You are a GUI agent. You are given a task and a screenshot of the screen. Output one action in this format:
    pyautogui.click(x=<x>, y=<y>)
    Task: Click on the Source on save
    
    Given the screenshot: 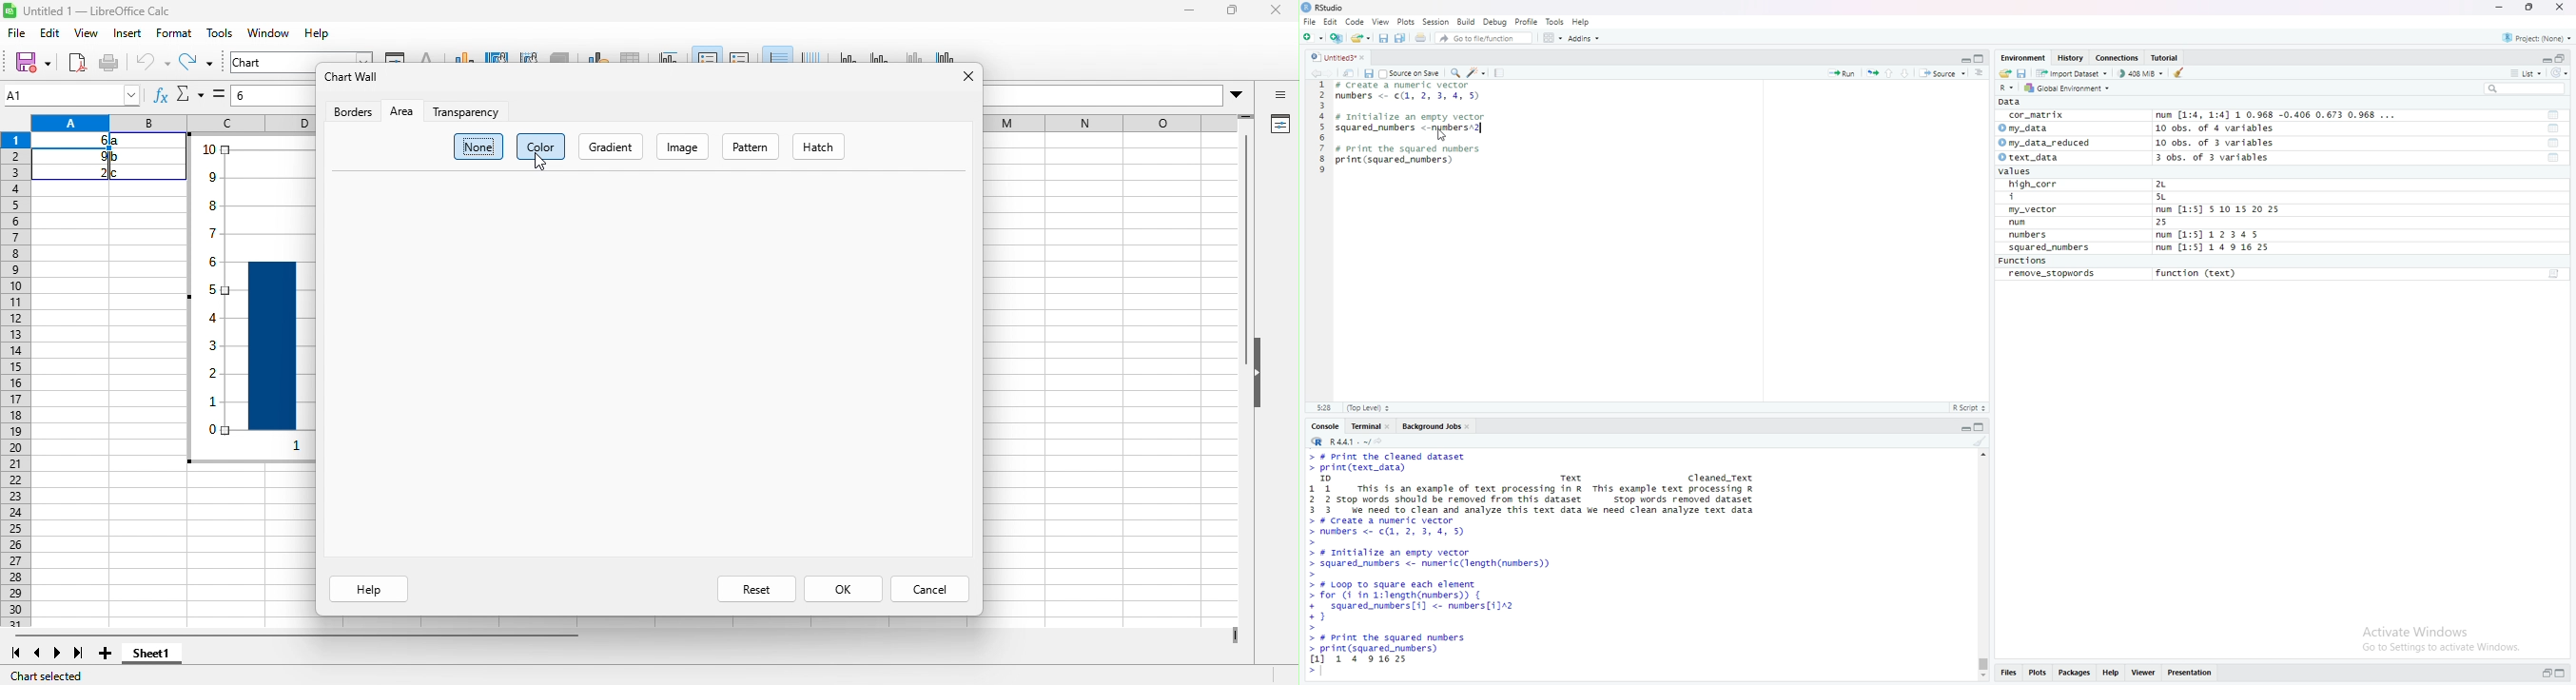 What is the action you would take?
    pyautogui.click(x=1410, y=72)
    